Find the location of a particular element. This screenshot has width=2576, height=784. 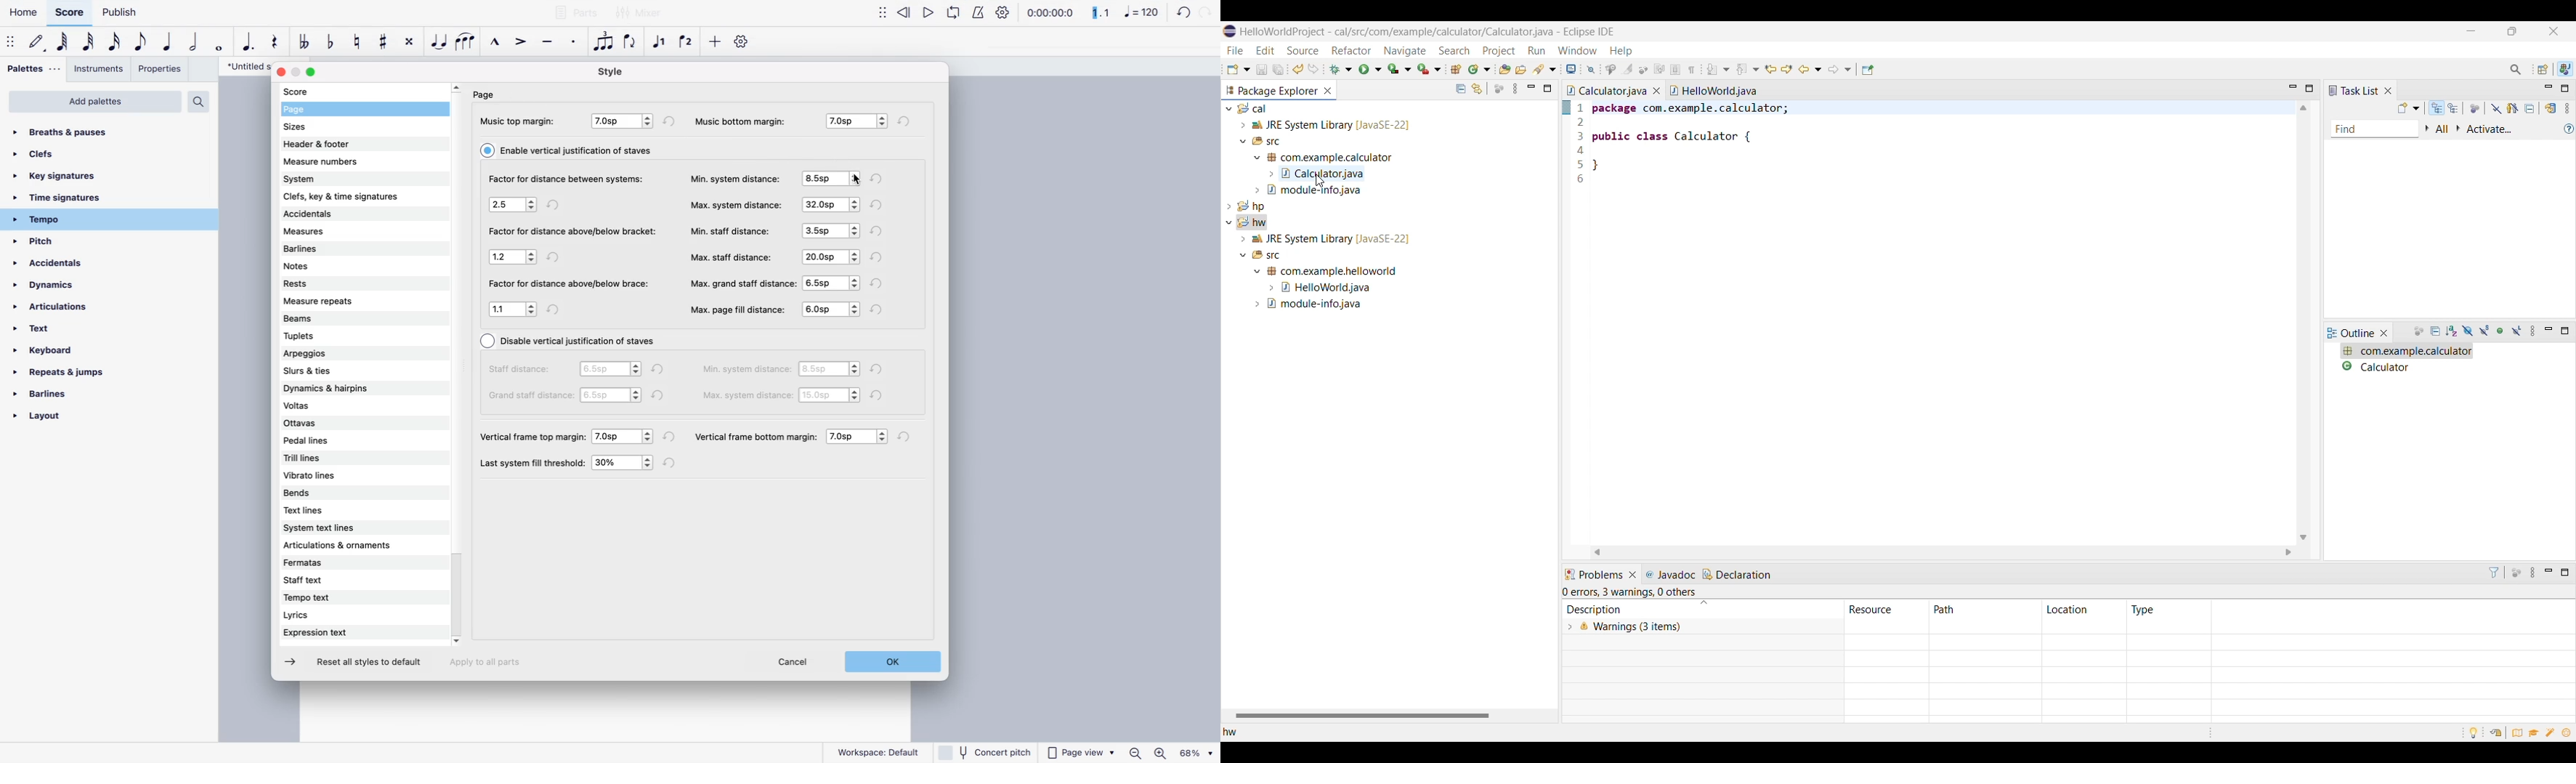

barlines is located at coordinates (67, 398).